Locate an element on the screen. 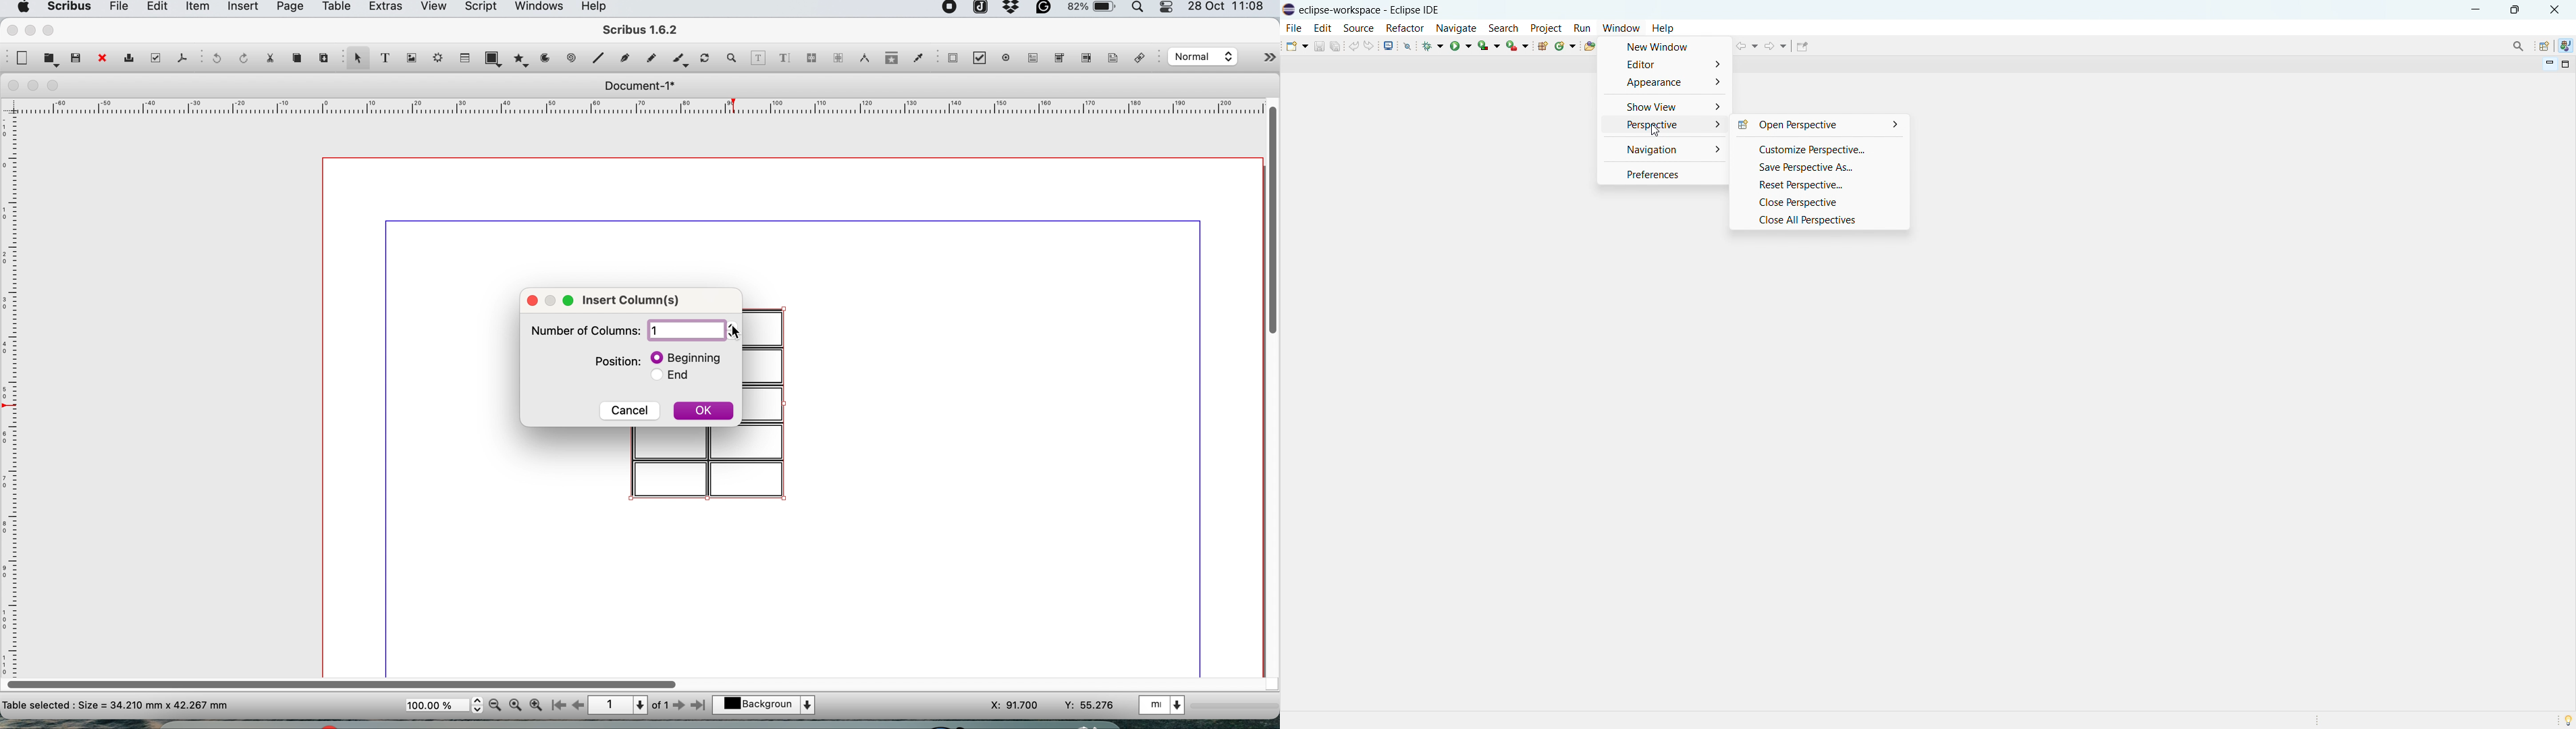 Image resolution: width=2576 pixels, height=756 pixels. select the image preview quality is located at coordinates (1201, 57).